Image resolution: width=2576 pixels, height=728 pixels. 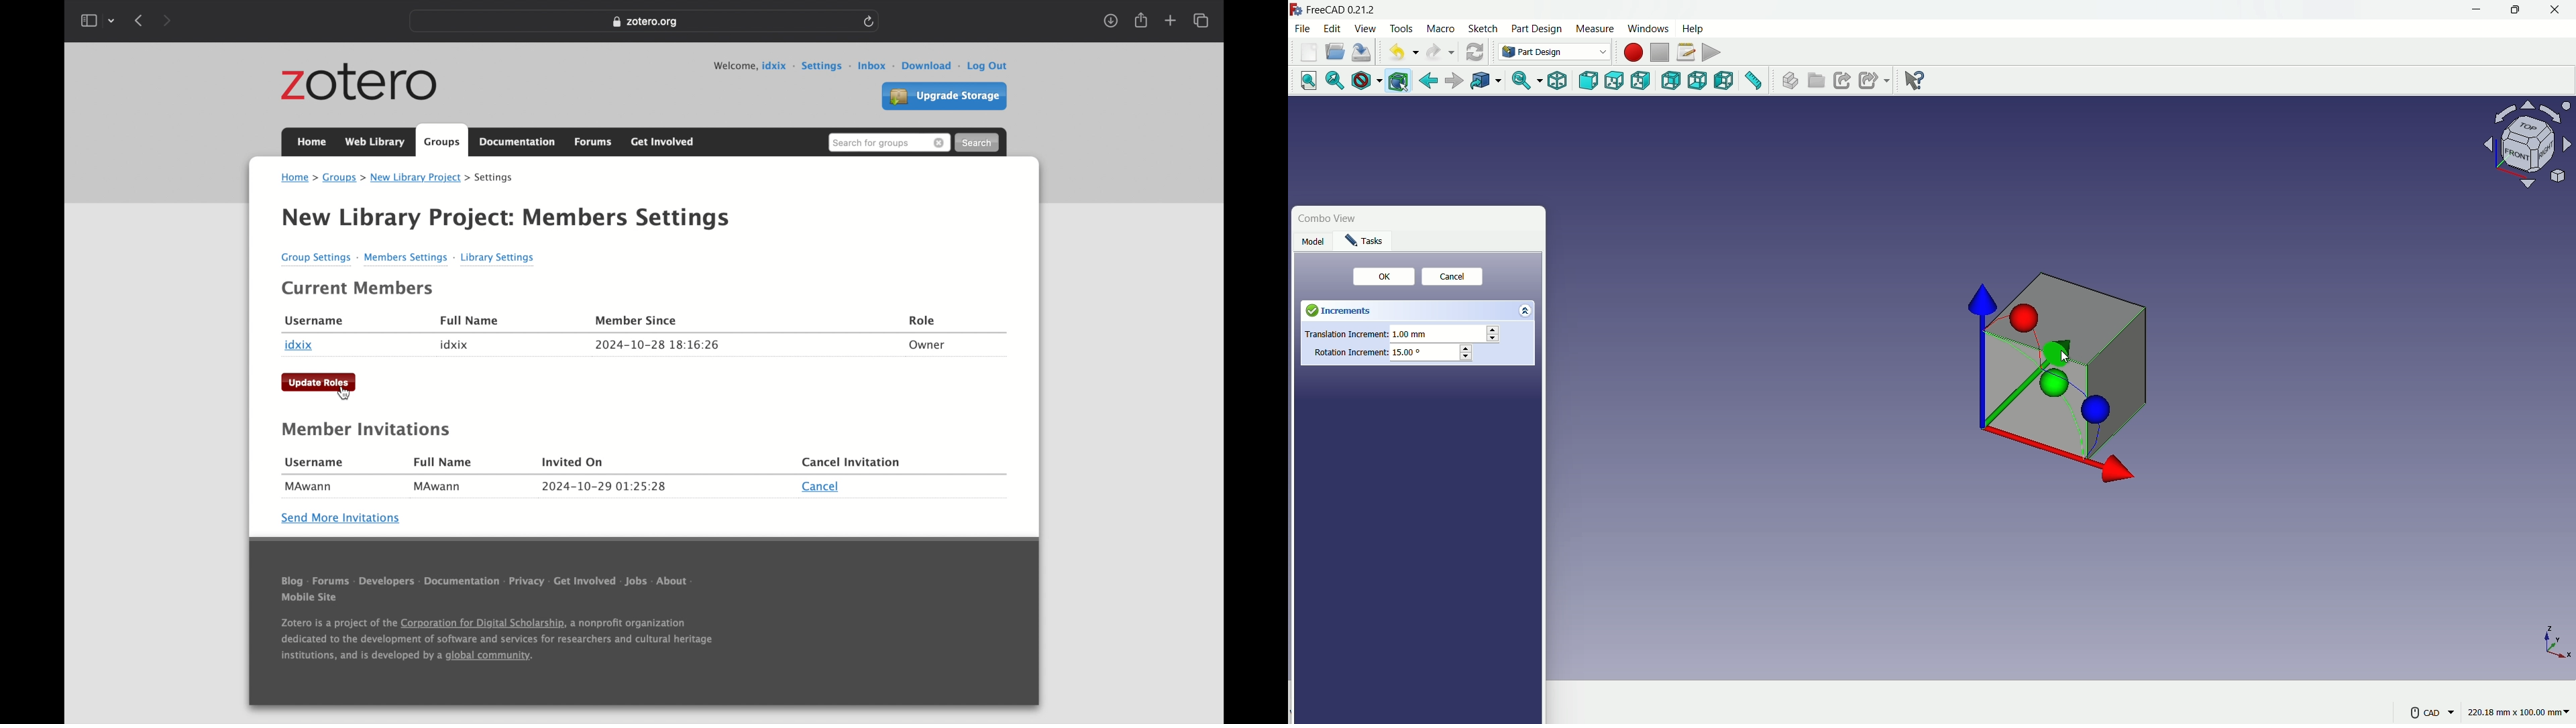 What do you see at coordinates (2532, 151) in the screenshot?
I see `preset viewpoint` at bounding box center [2532, 151].